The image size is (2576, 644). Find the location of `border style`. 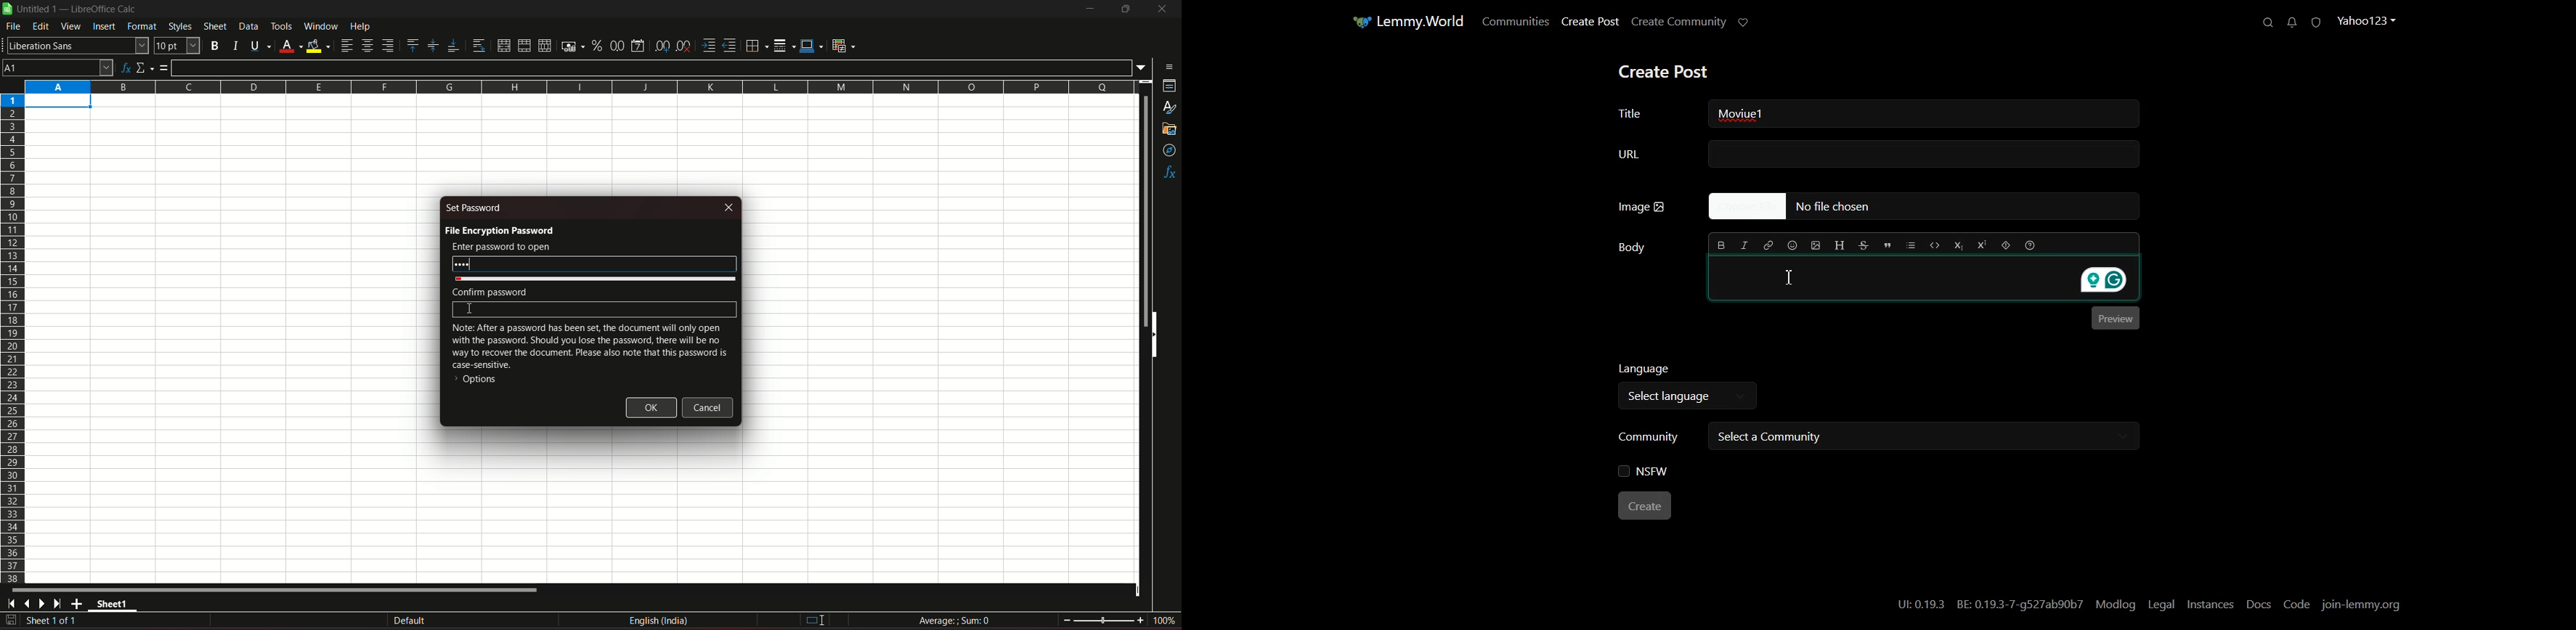

border style is located at coordinates (786, 44).